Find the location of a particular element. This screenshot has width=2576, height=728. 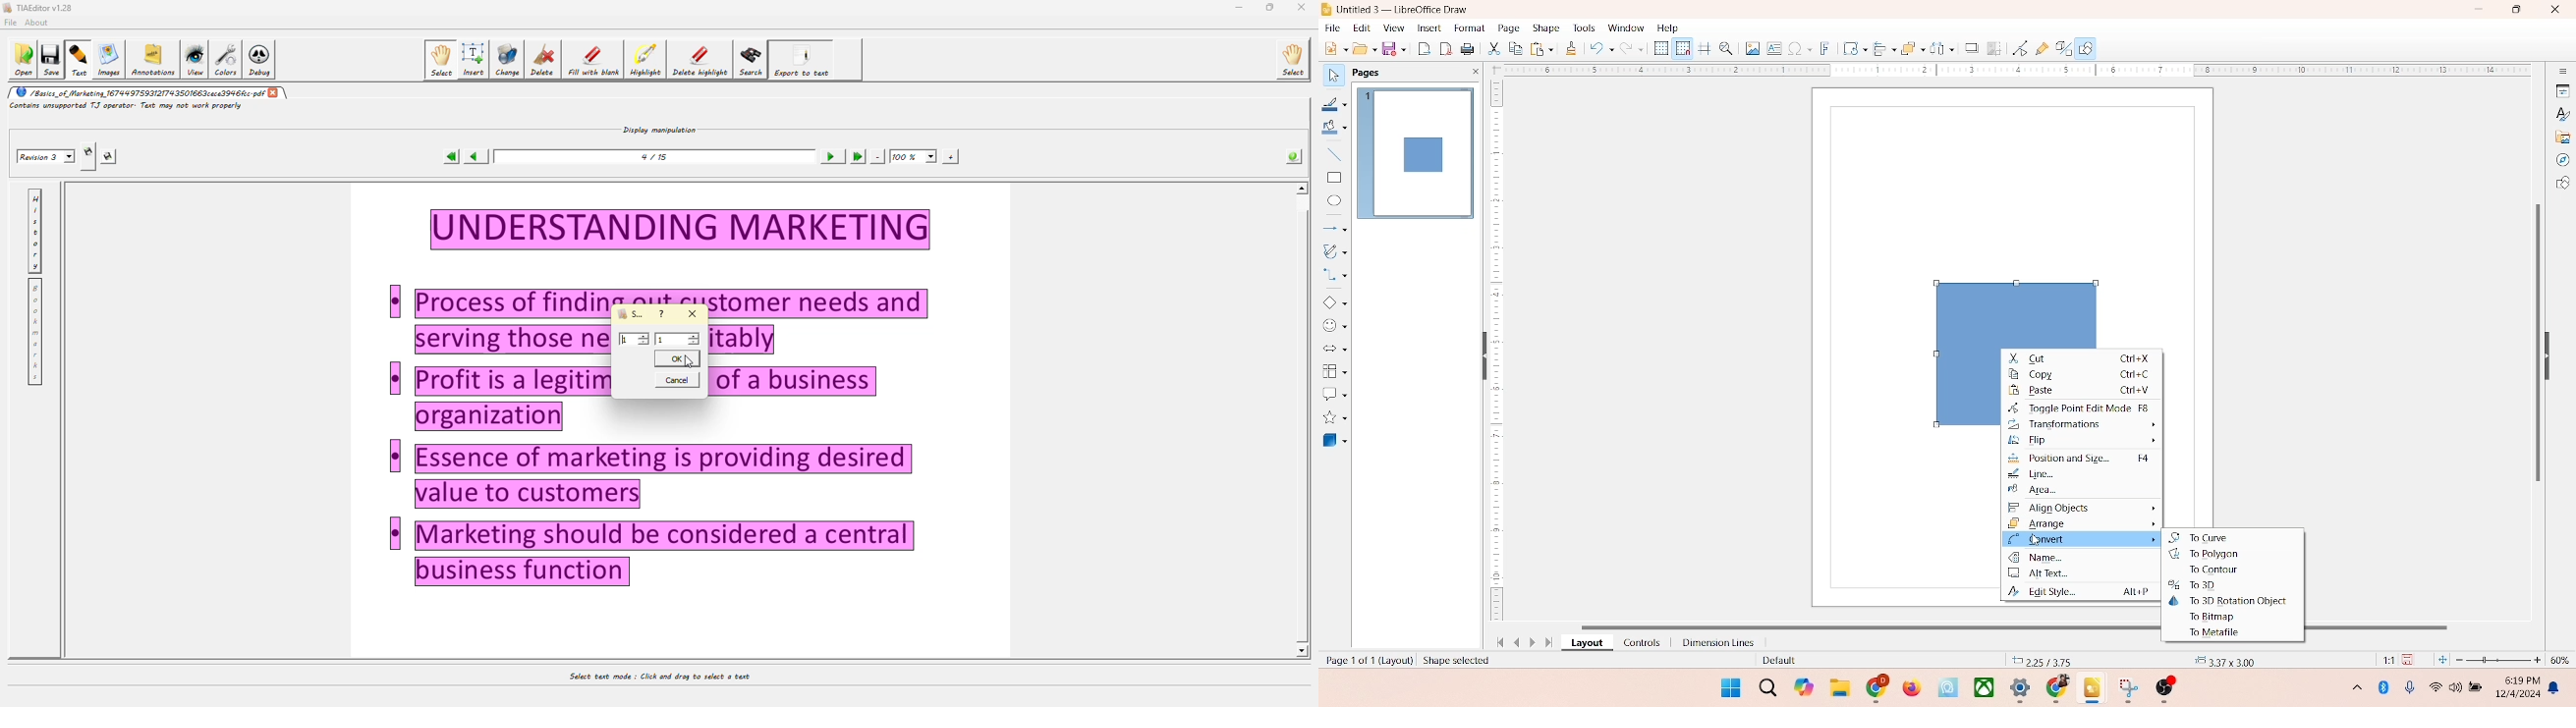

horizontal scroll bar is located at coordinates (1843, 625).